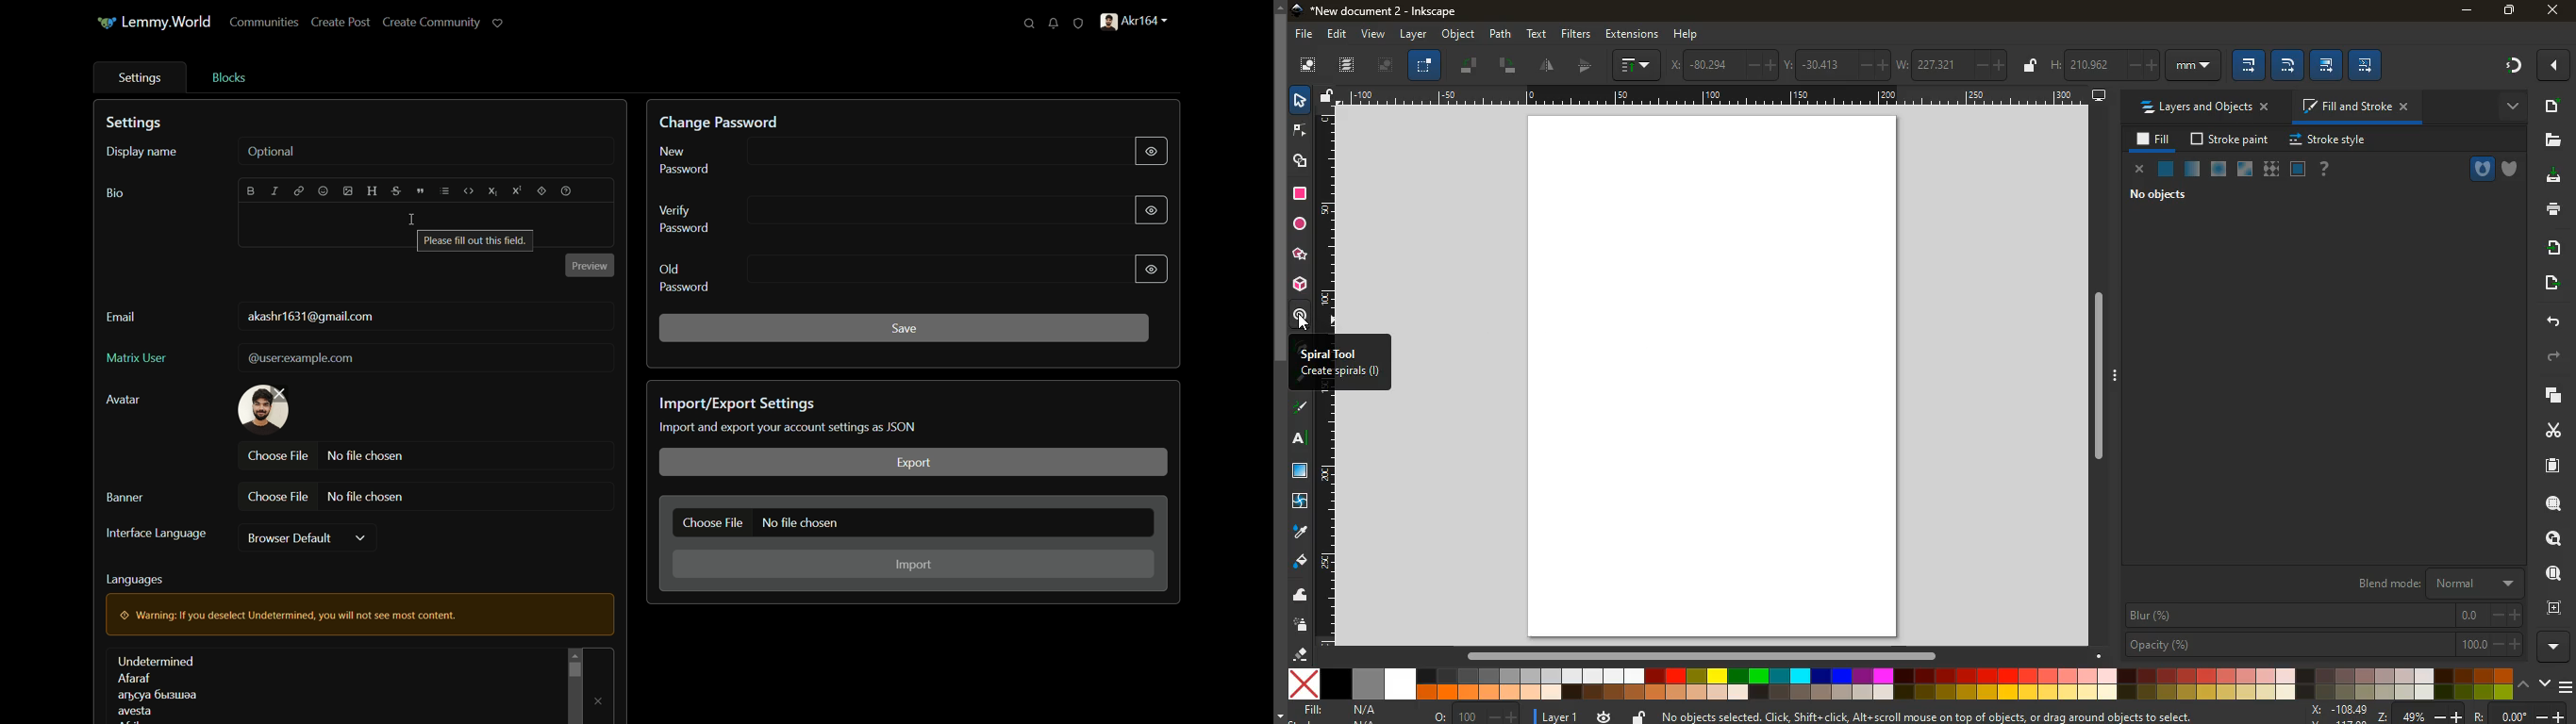 This screenshot has height=728, width=2576. I want to click on blend mode, so click(2430, 584).